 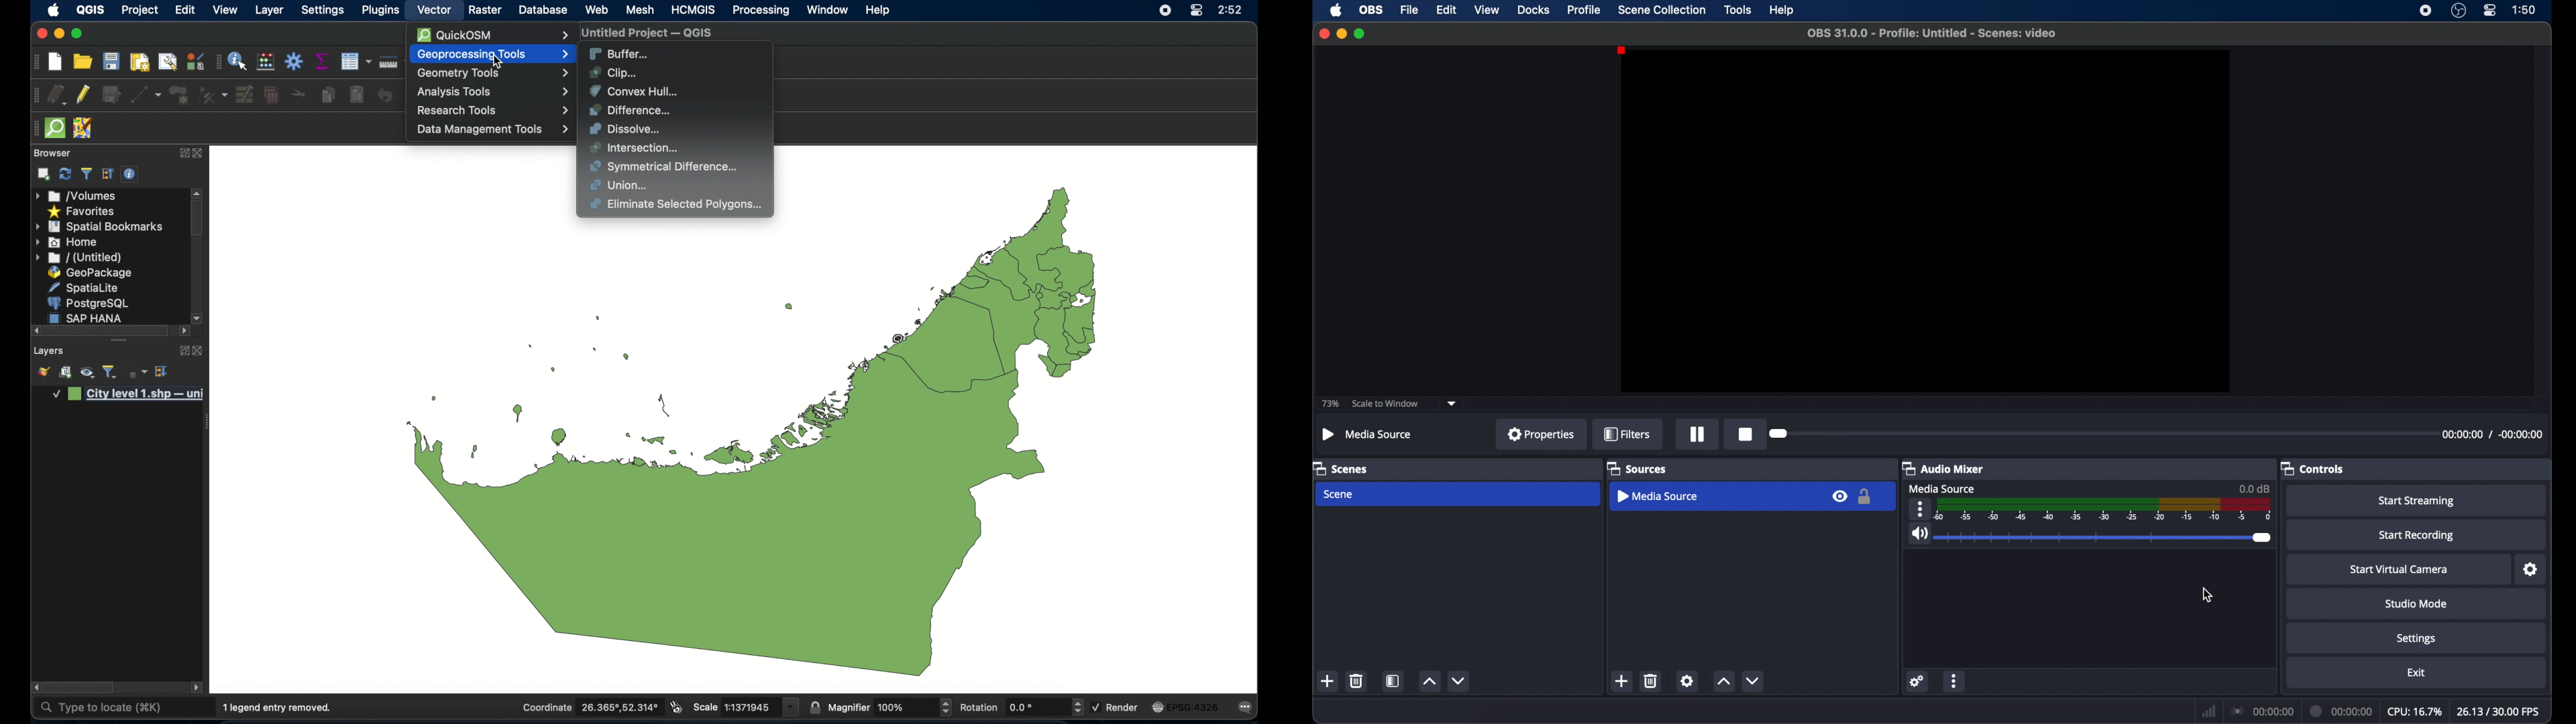 What do you see at coordinates (2418, 501) in the screenshot?
I see `start streaming` at bounding box center [2418, 501].